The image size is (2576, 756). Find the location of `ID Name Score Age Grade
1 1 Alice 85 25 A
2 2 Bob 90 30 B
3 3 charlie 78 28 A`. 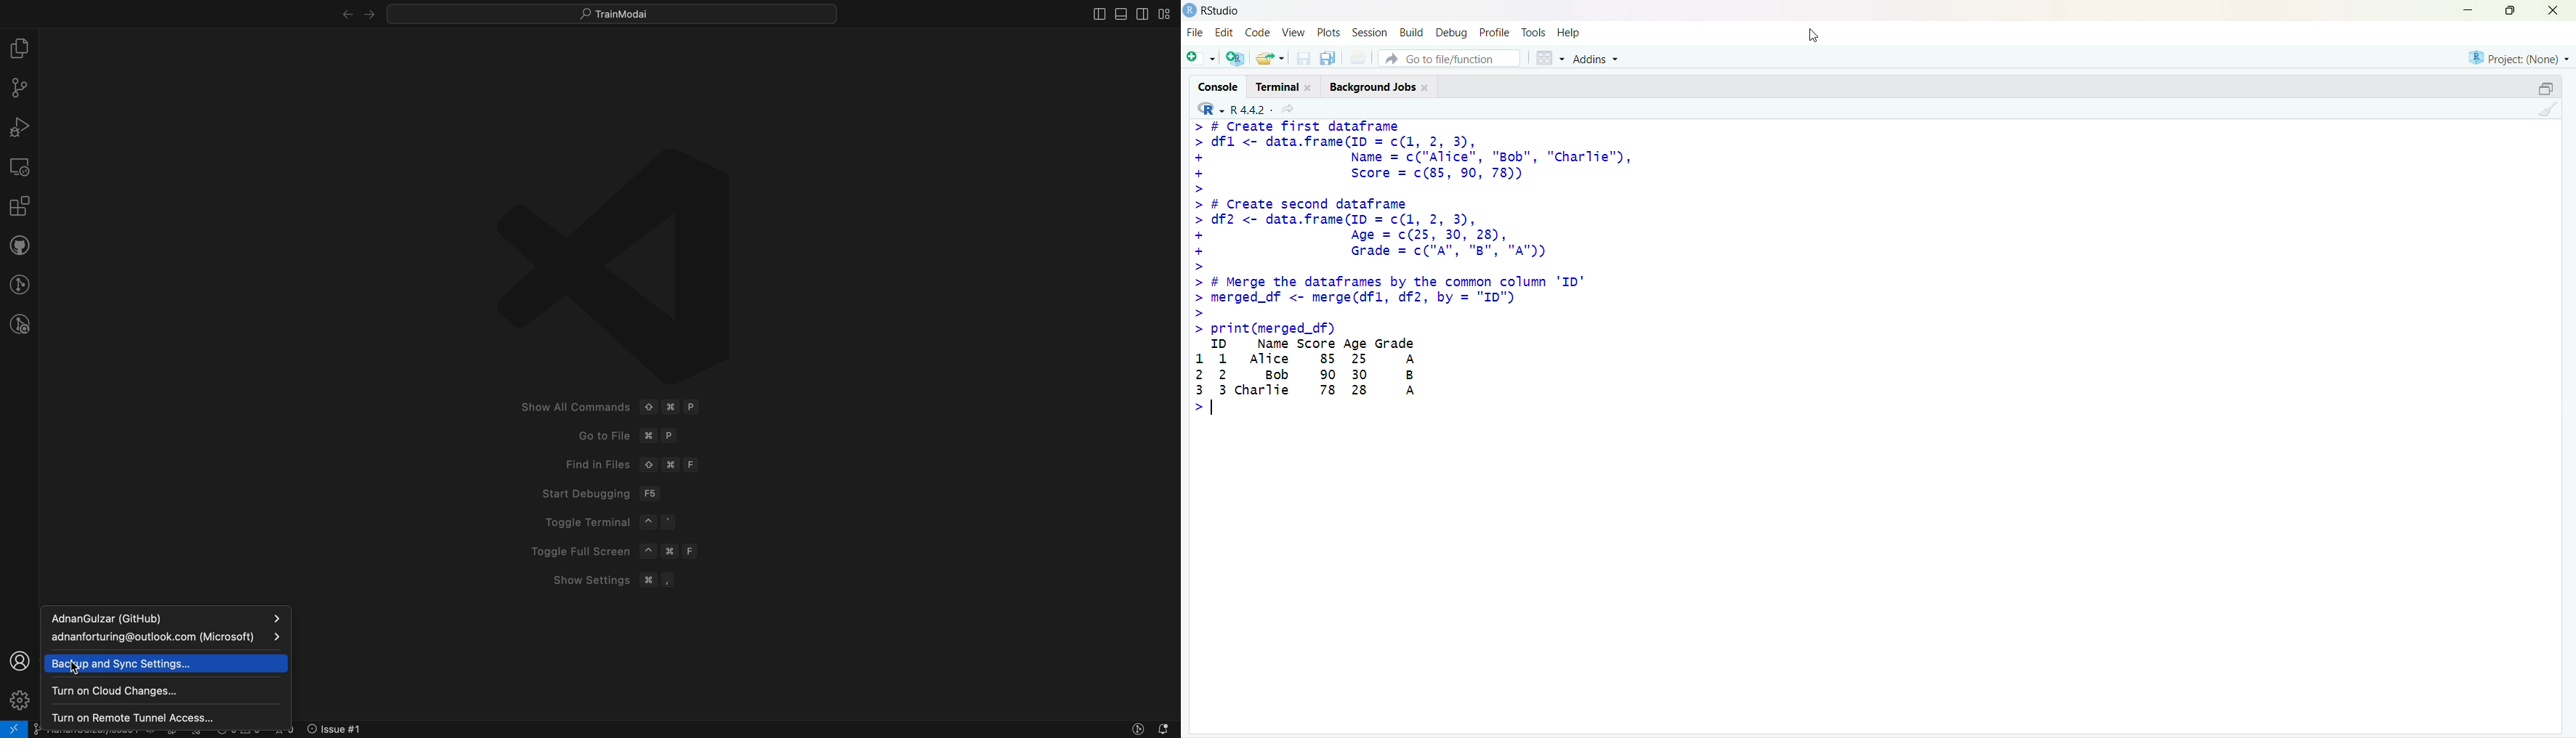

ID Name Score Age Grade
1 1 Alice 85 25 A
2 2 Bob 90 30 B
3 3 charlie 78 28 A is located at coordinates (1313, 378).